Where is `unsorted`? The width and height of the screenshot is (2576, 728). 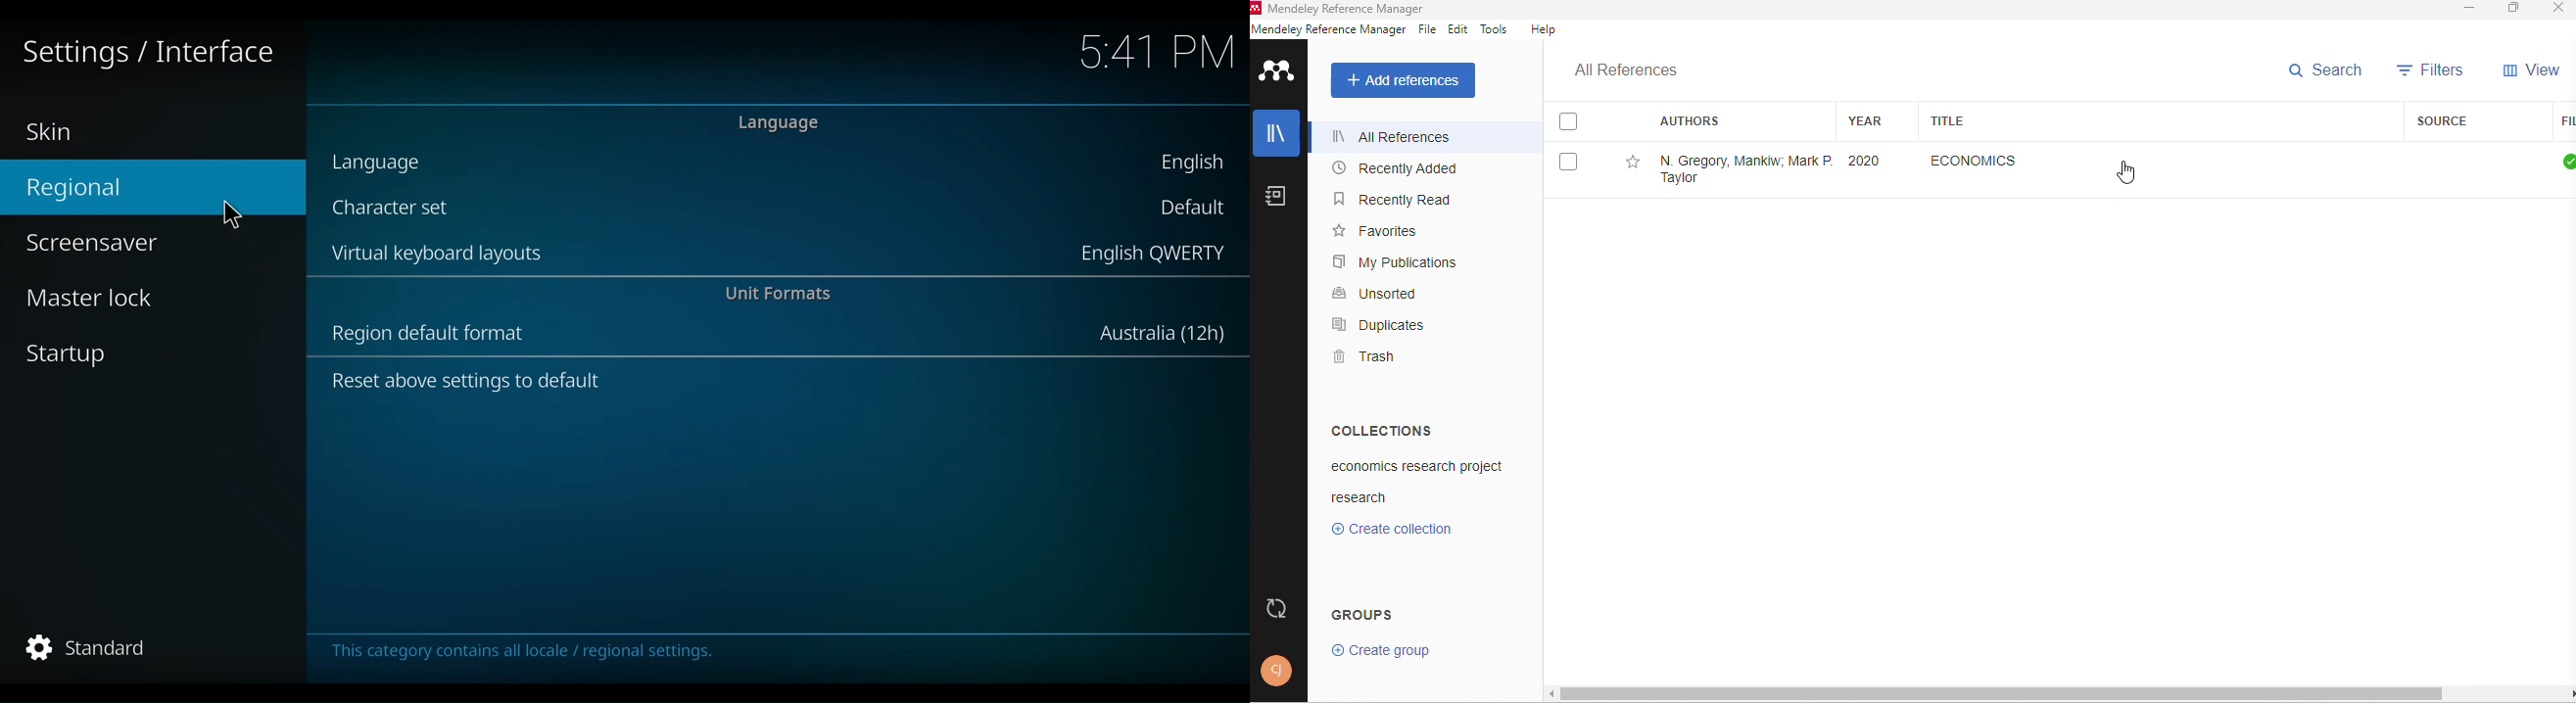 unsorted is located at coordinates (1374, 294).